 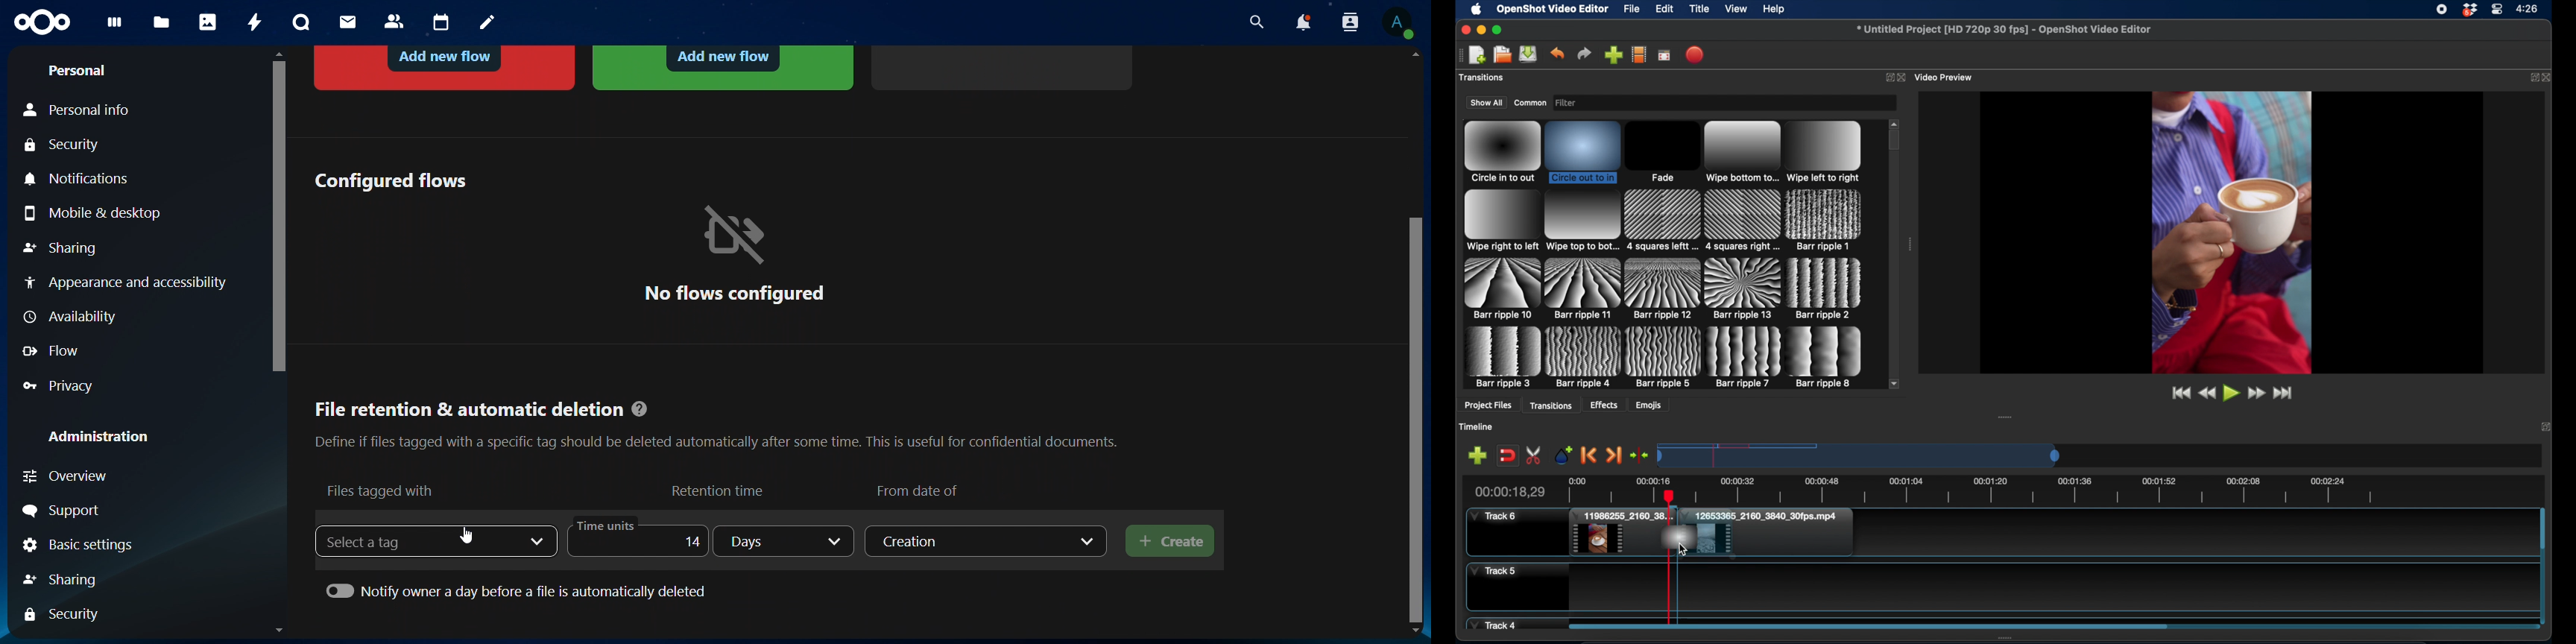 What do you see at coordinates (734, 253) in the screenshot?
I see `no flows configured` at bounding box center [734, 253].